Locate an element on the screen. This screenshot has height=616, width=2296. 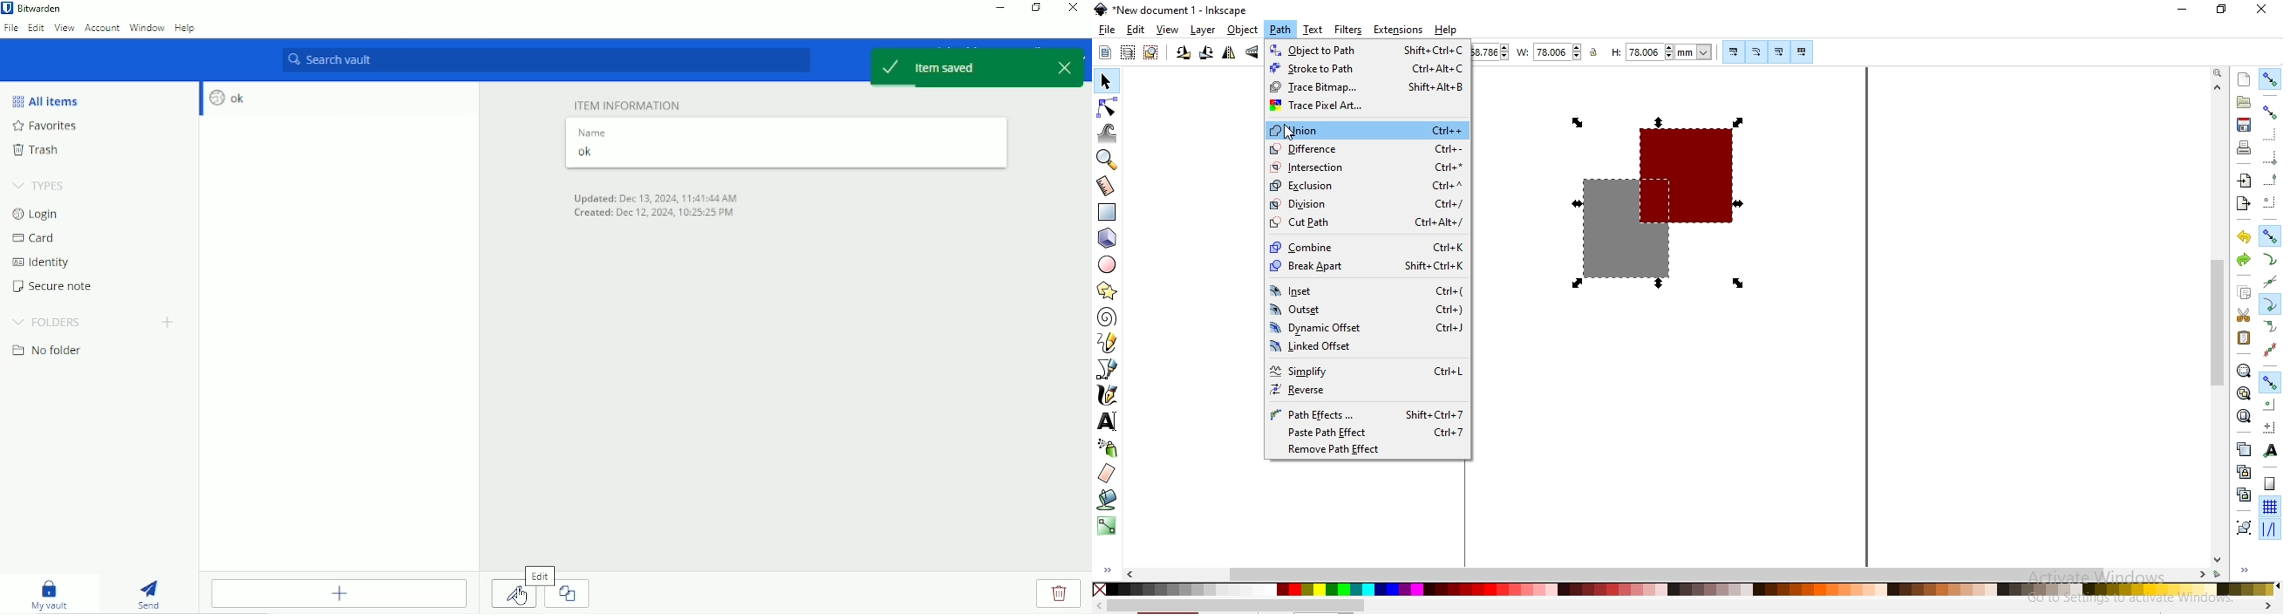
color is located at coordinates (1684, 589).